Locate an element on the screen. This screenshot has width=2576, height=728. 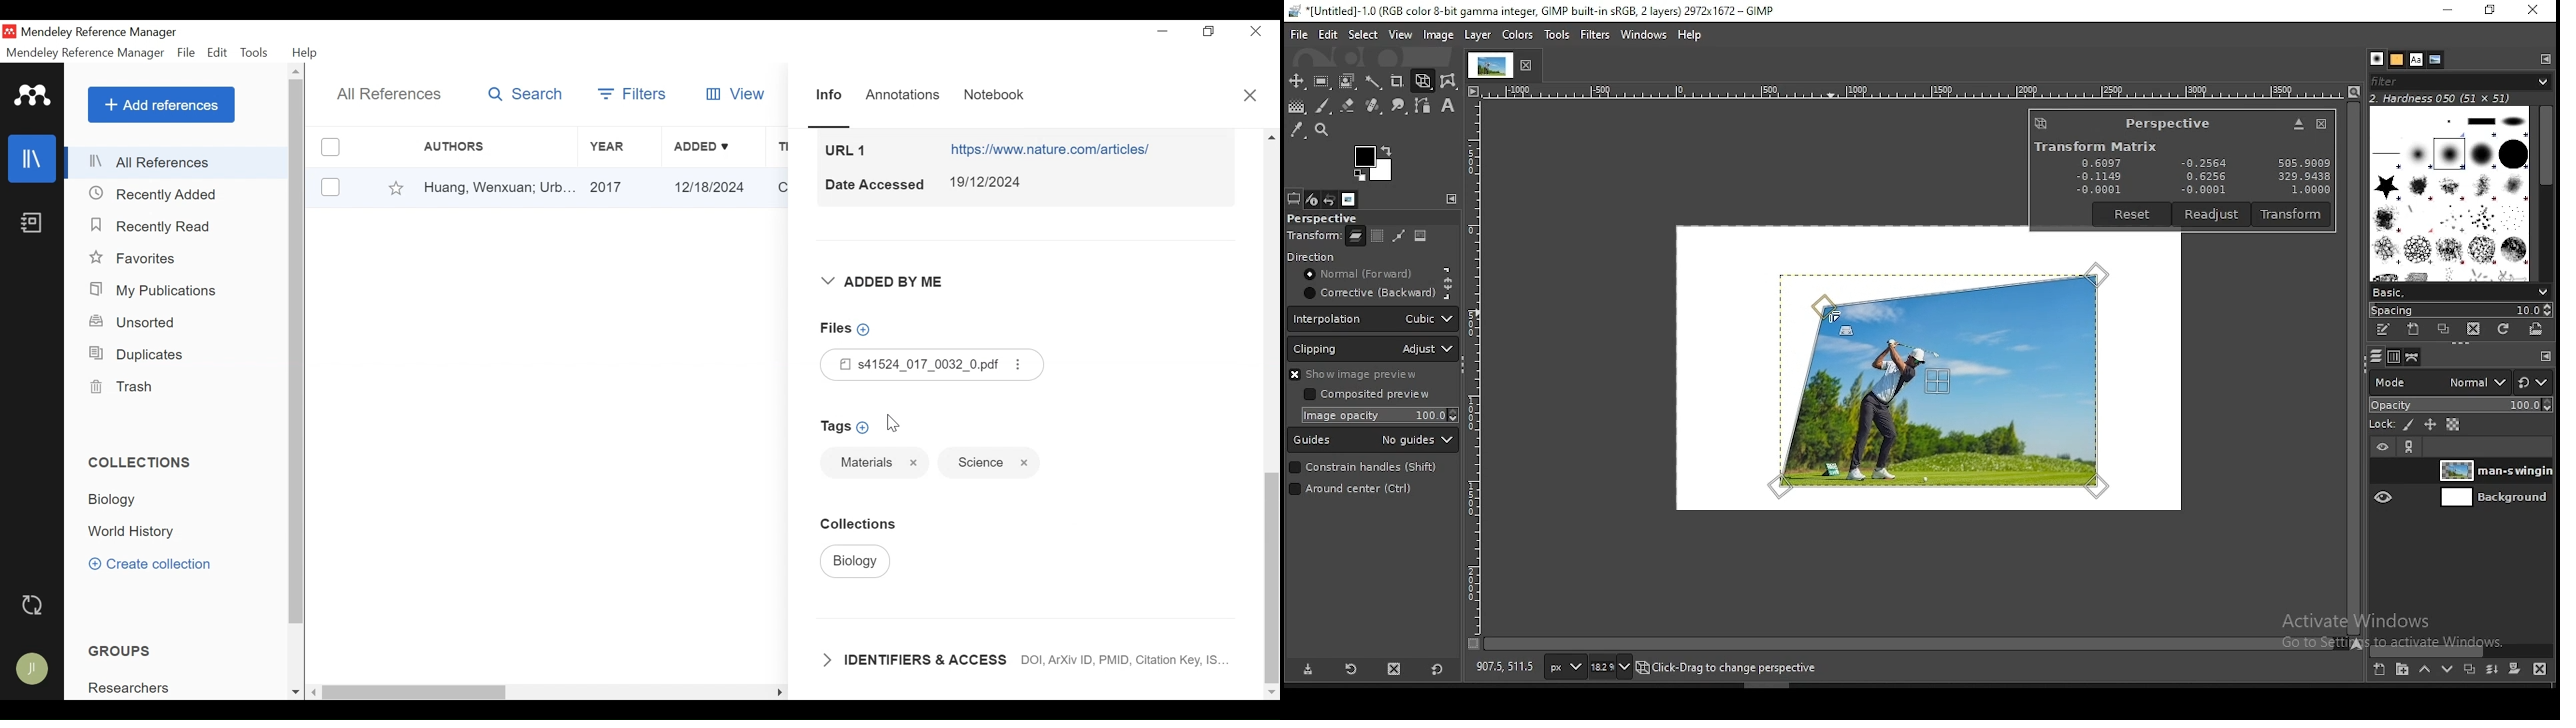
Cursor is located at coordinates (895, 424).